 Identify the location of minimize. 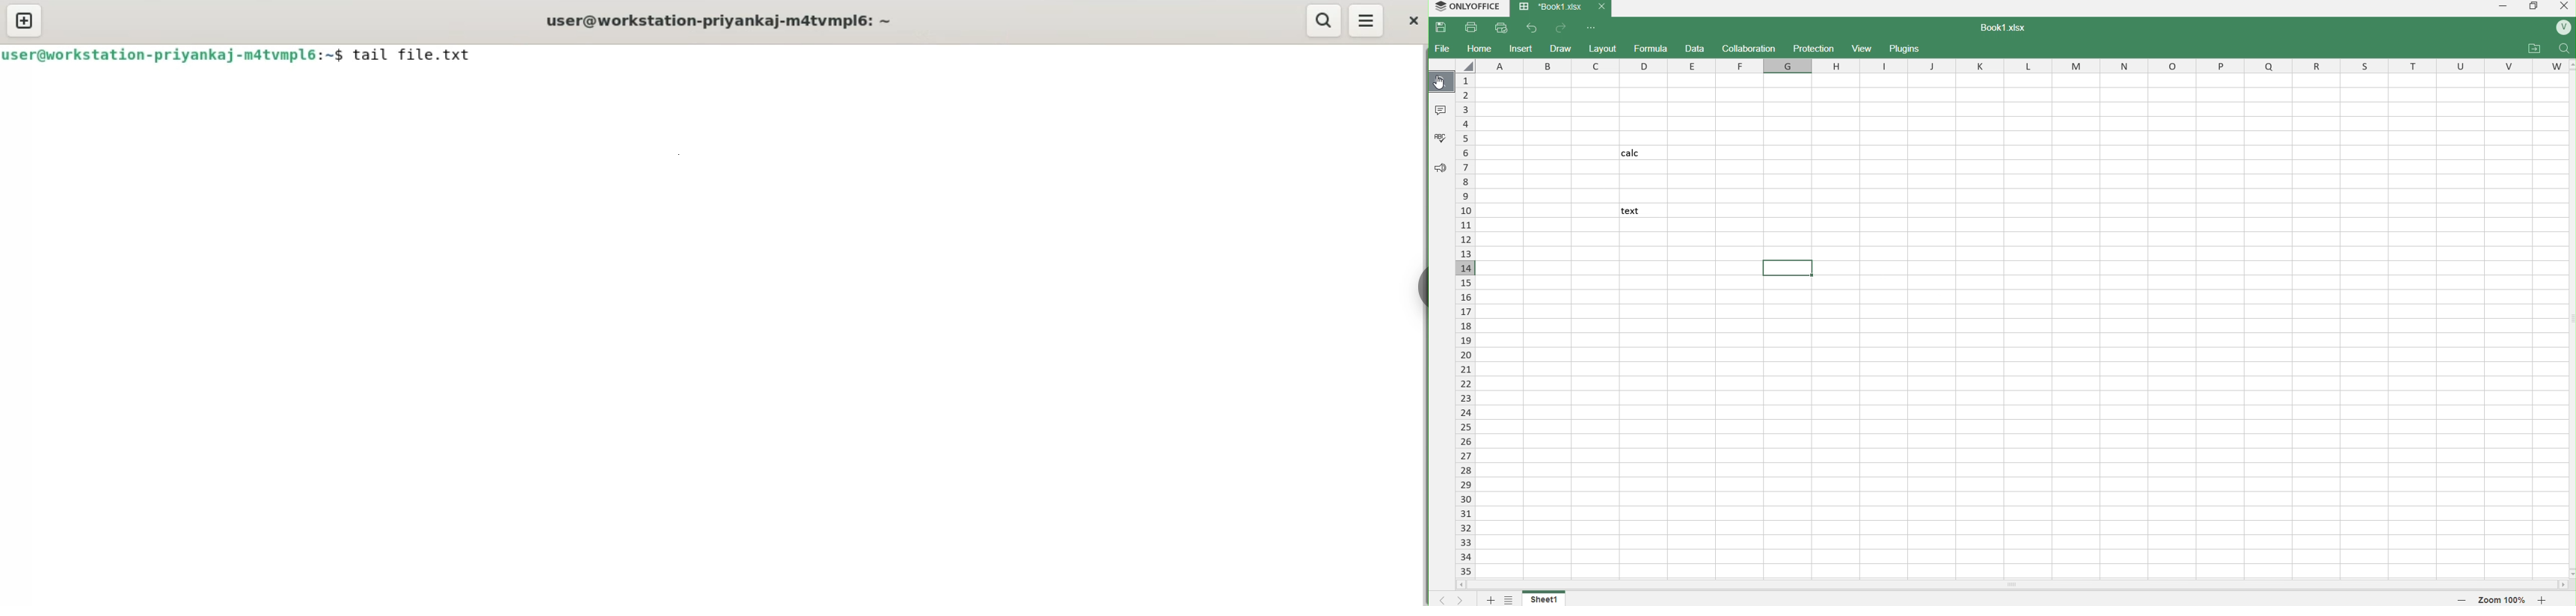
(2501, 7).